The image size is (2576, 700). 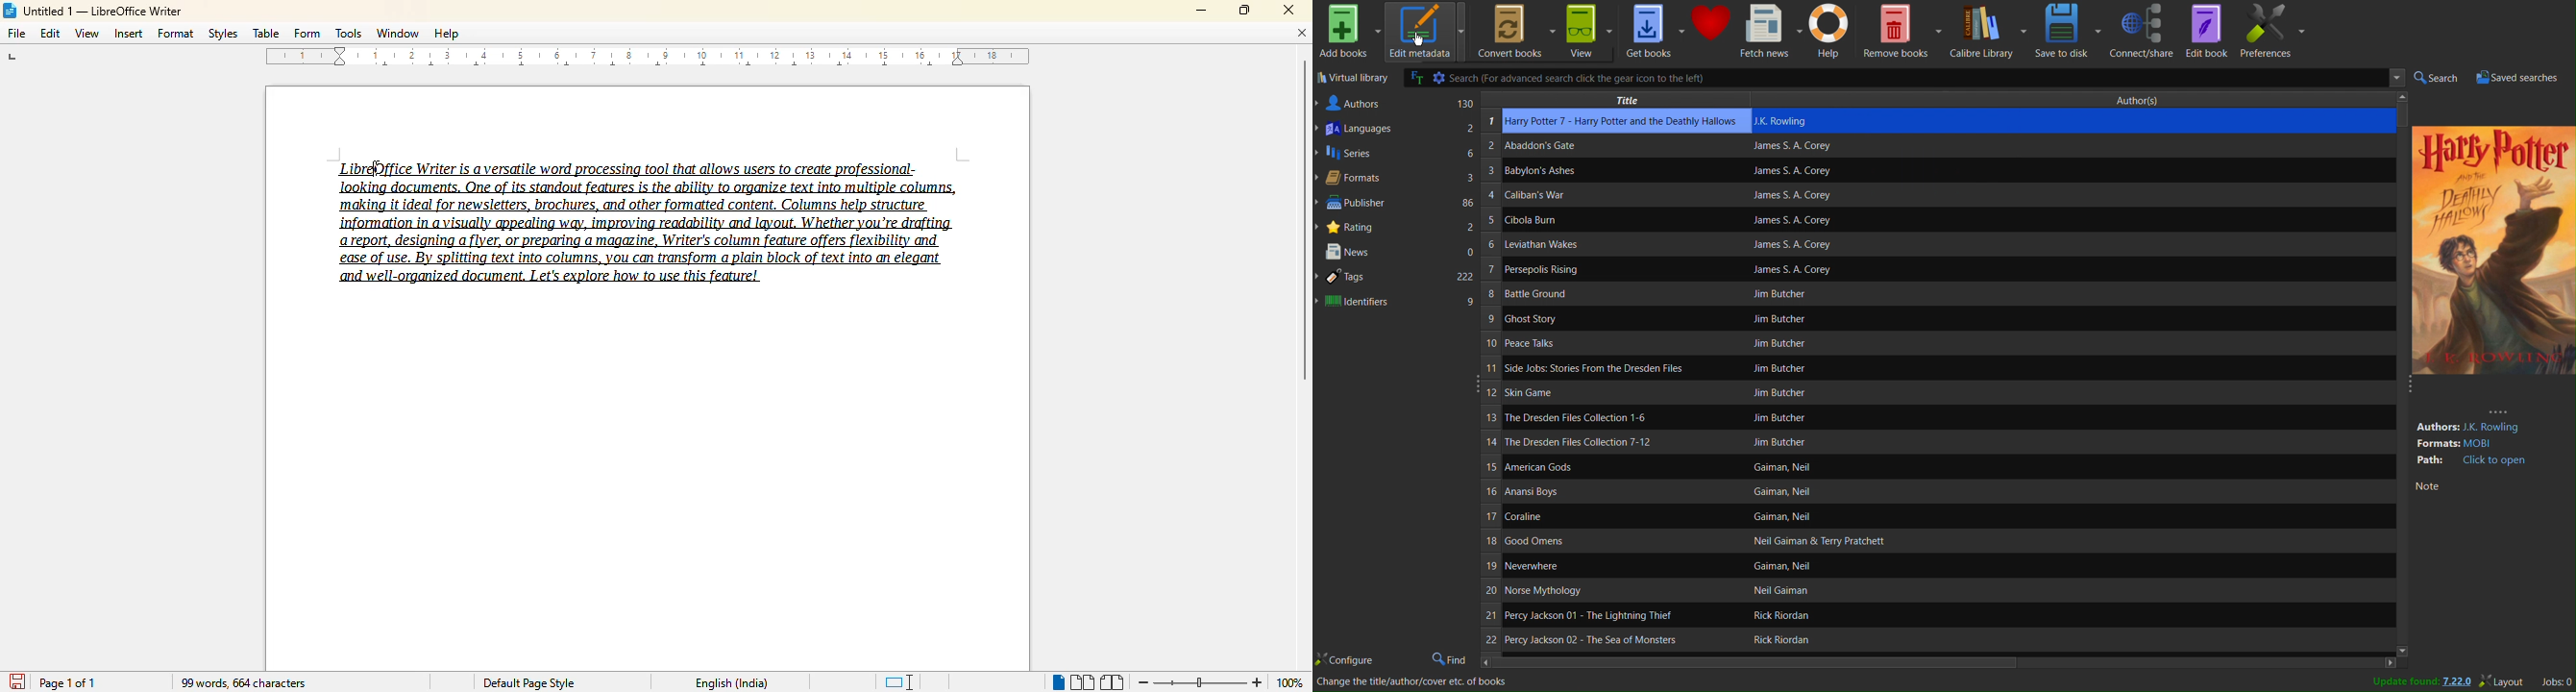 I want to click on selected book, so click(x=1626, y=121).